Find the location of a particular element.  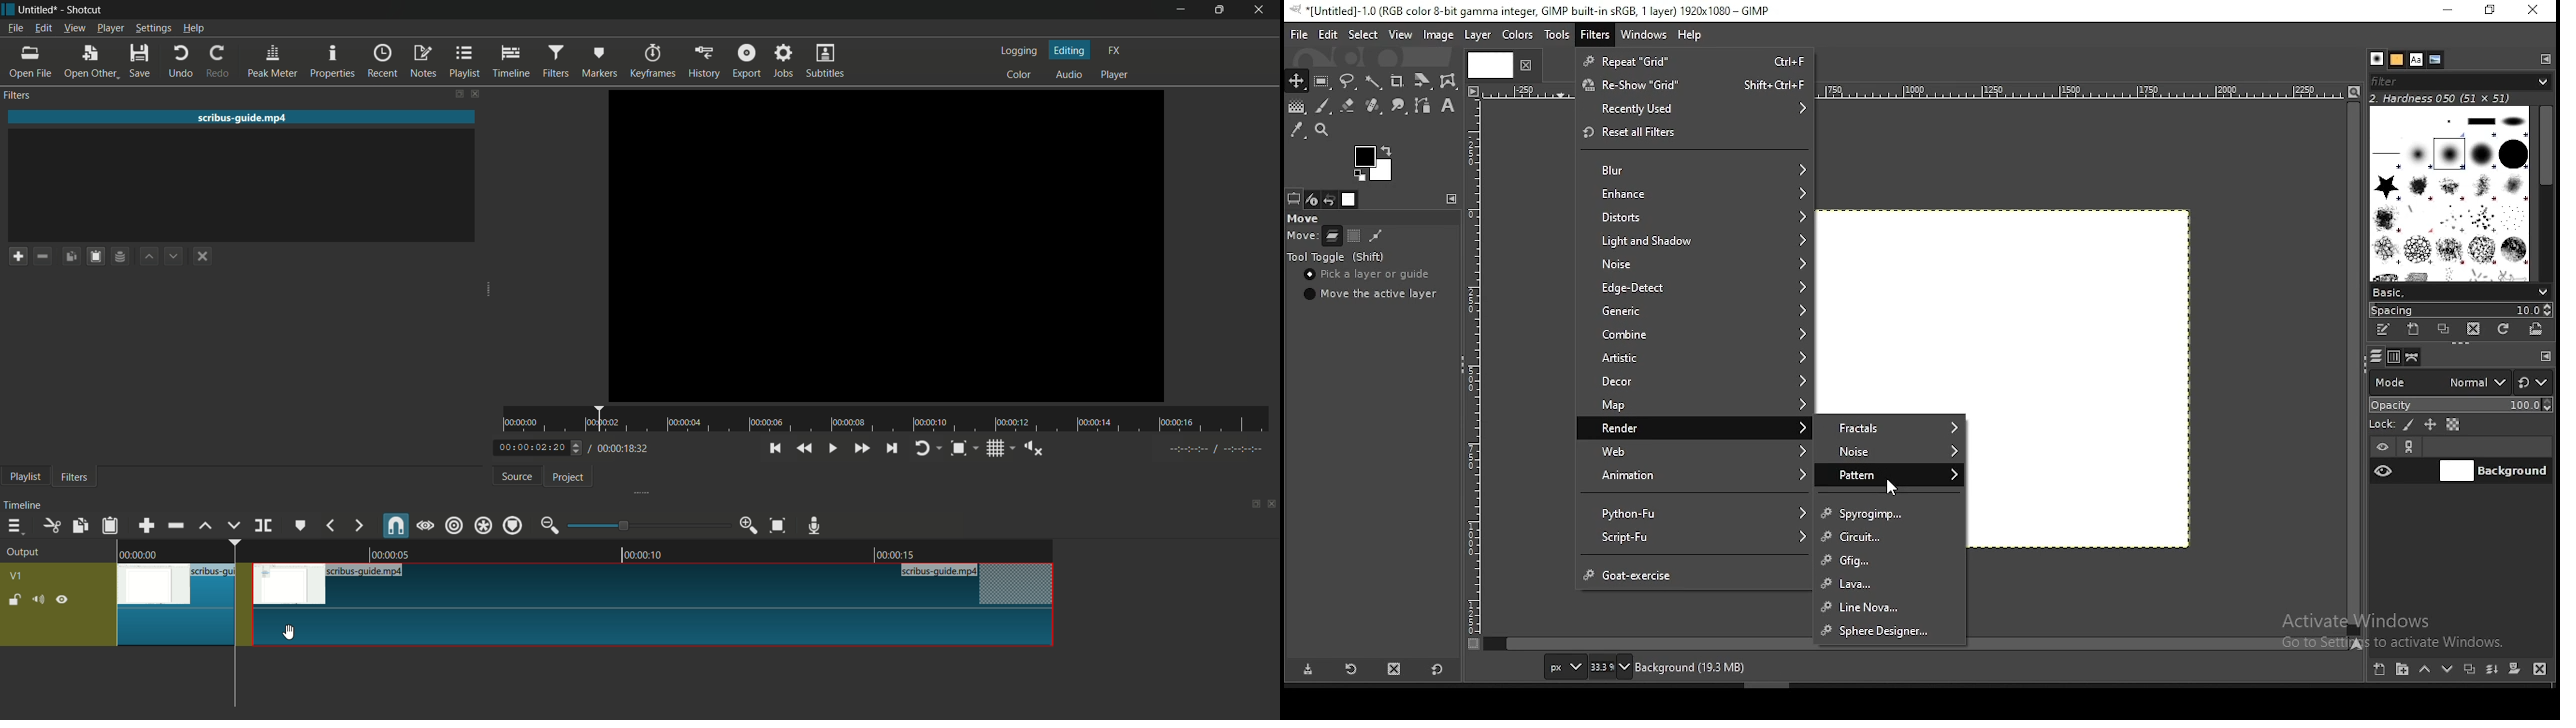

audio is located at coordinates (1069, 75).